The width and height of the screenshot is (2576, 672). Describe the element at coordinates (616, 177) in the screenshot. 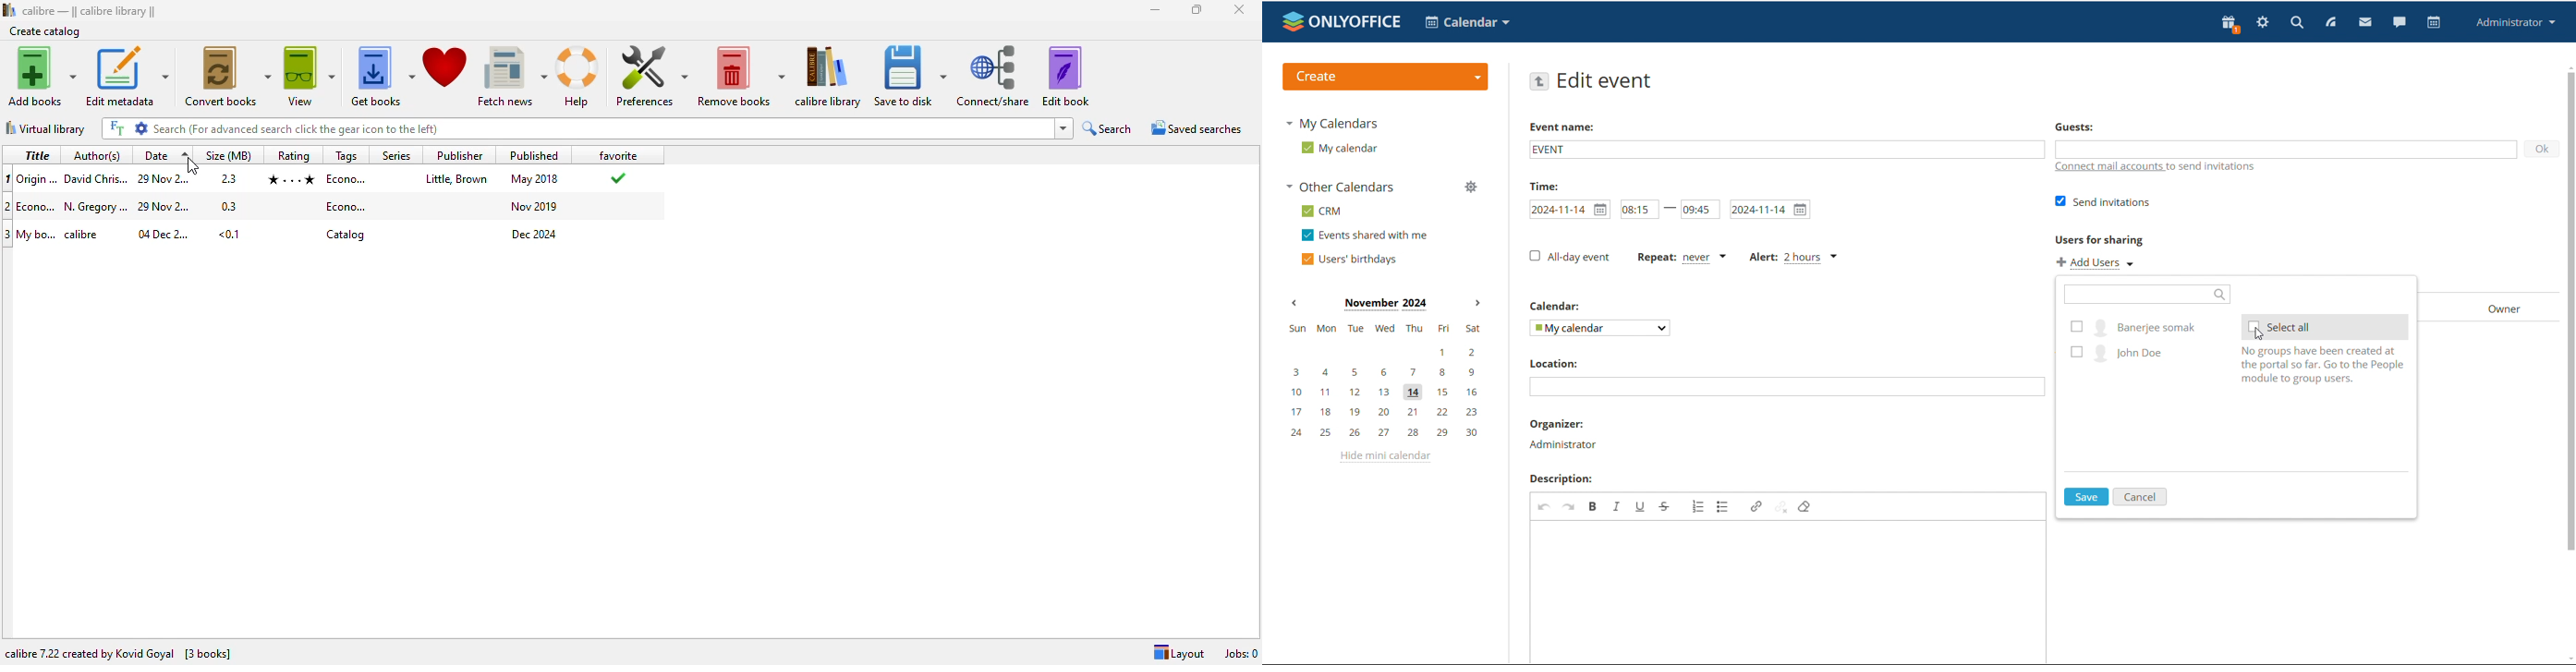

I see `added to favorites` at that location.